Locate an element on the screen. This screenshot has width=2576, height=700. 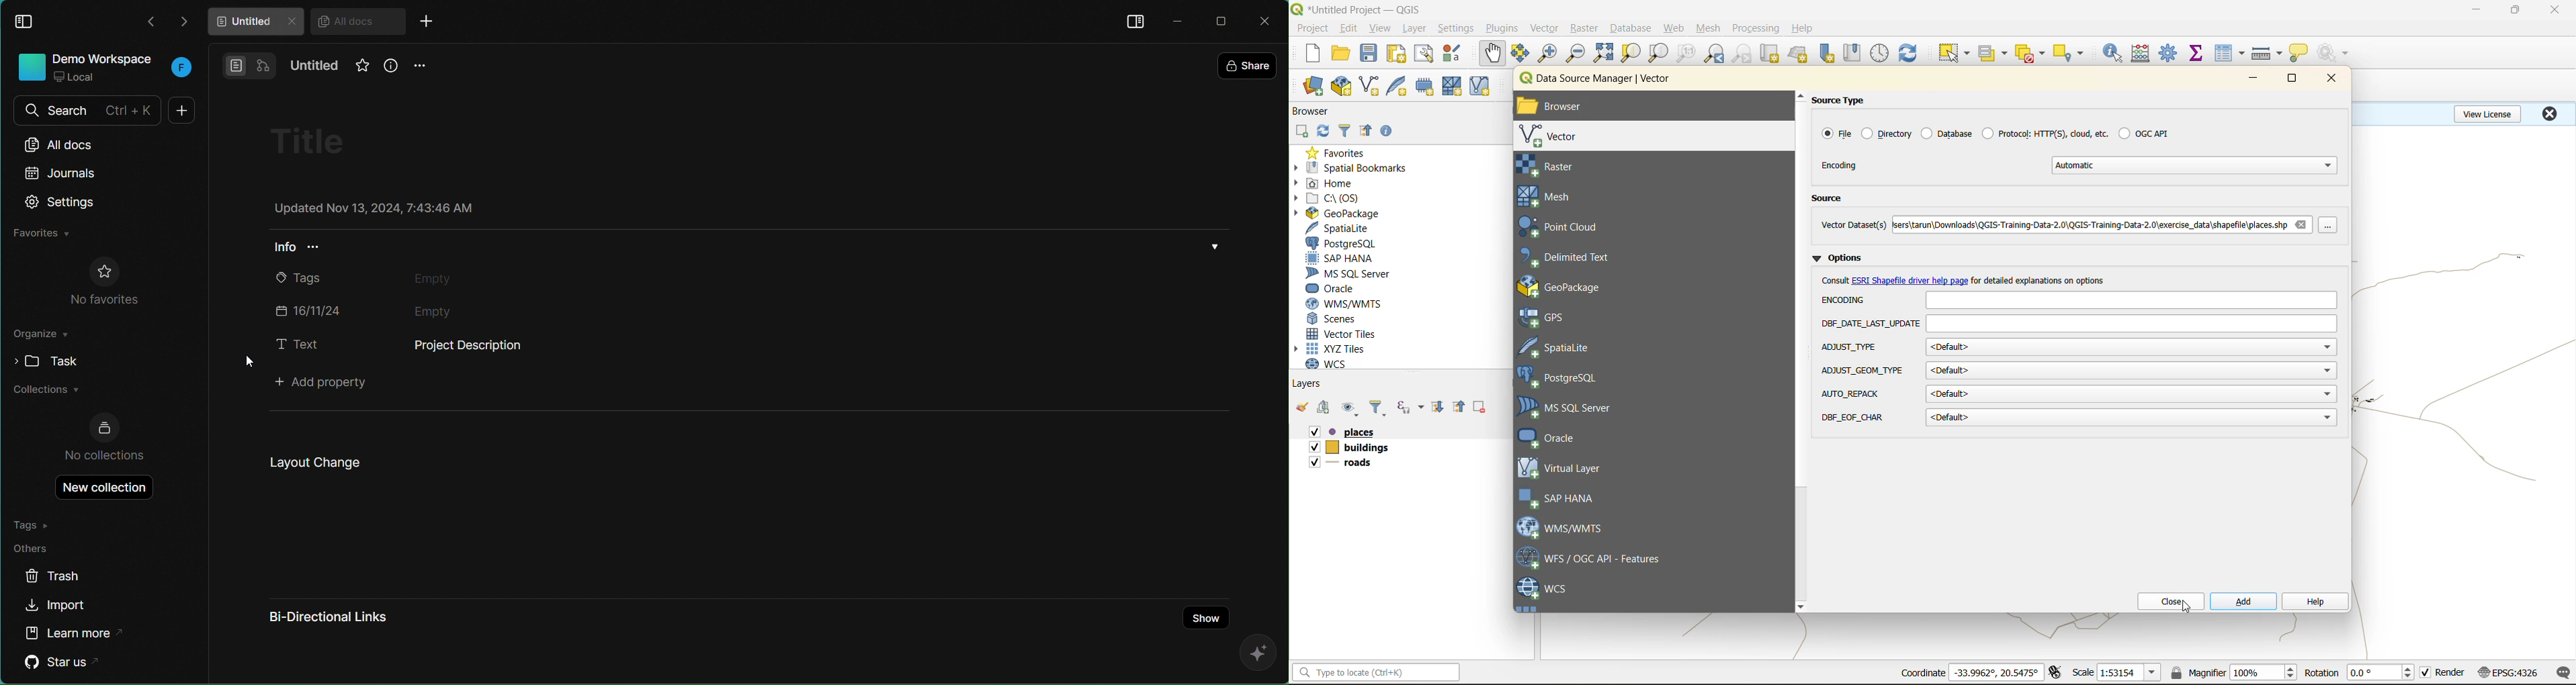
settings is located at coordinates (62, 203).